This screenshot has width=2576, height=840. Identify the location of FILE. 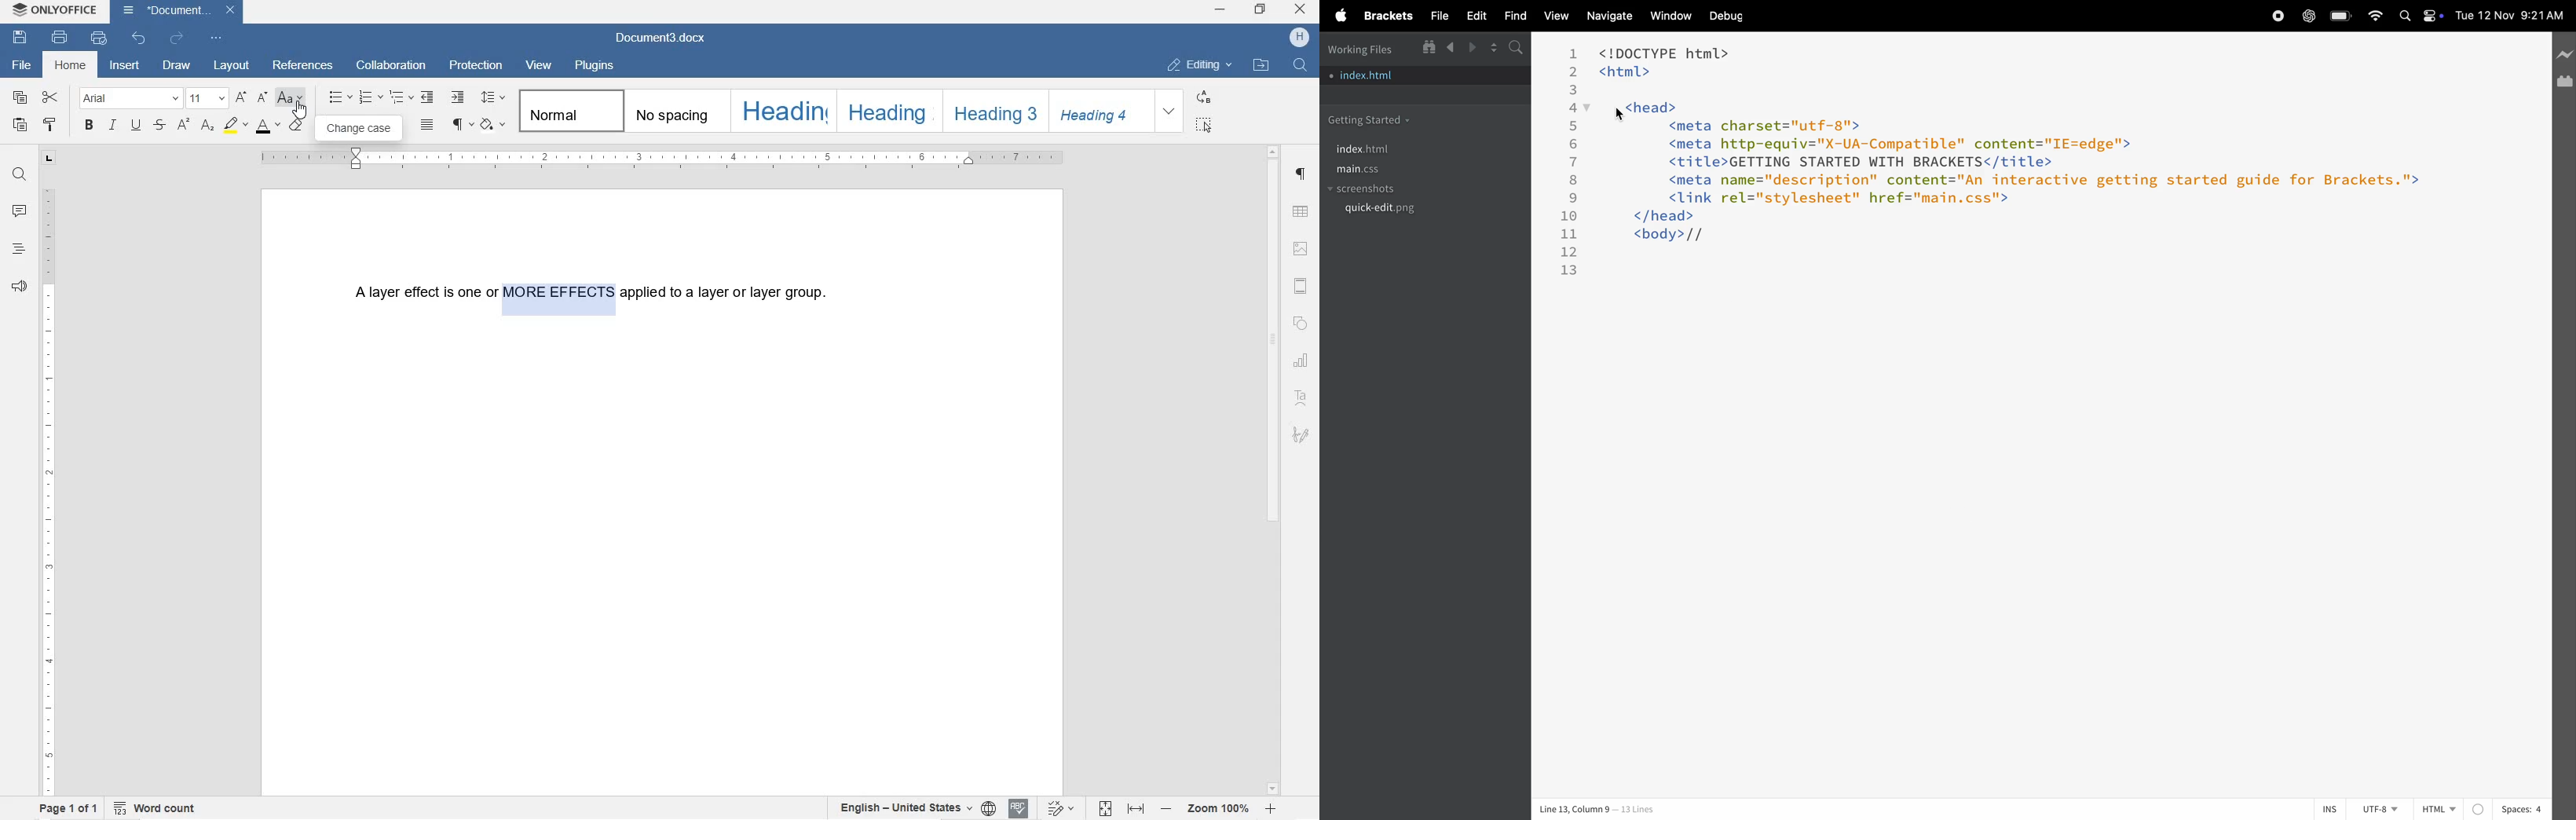
(24, 65).